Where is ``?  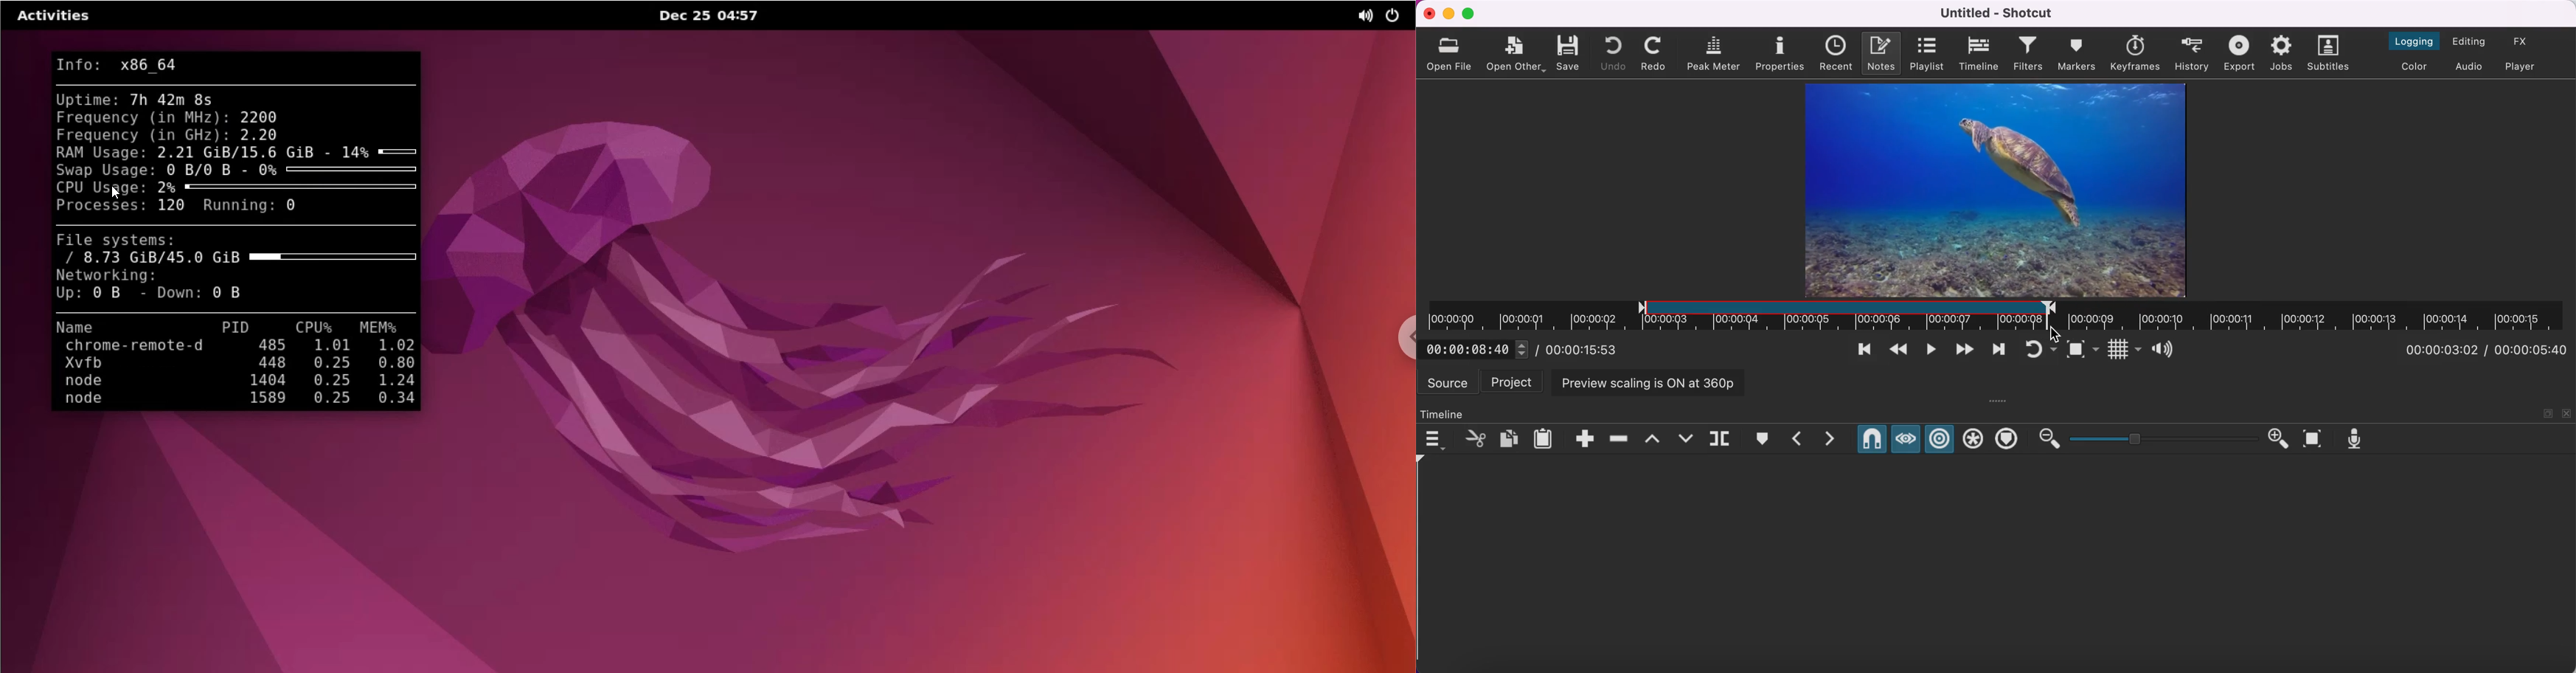  is located at coordinates (2163, 349).